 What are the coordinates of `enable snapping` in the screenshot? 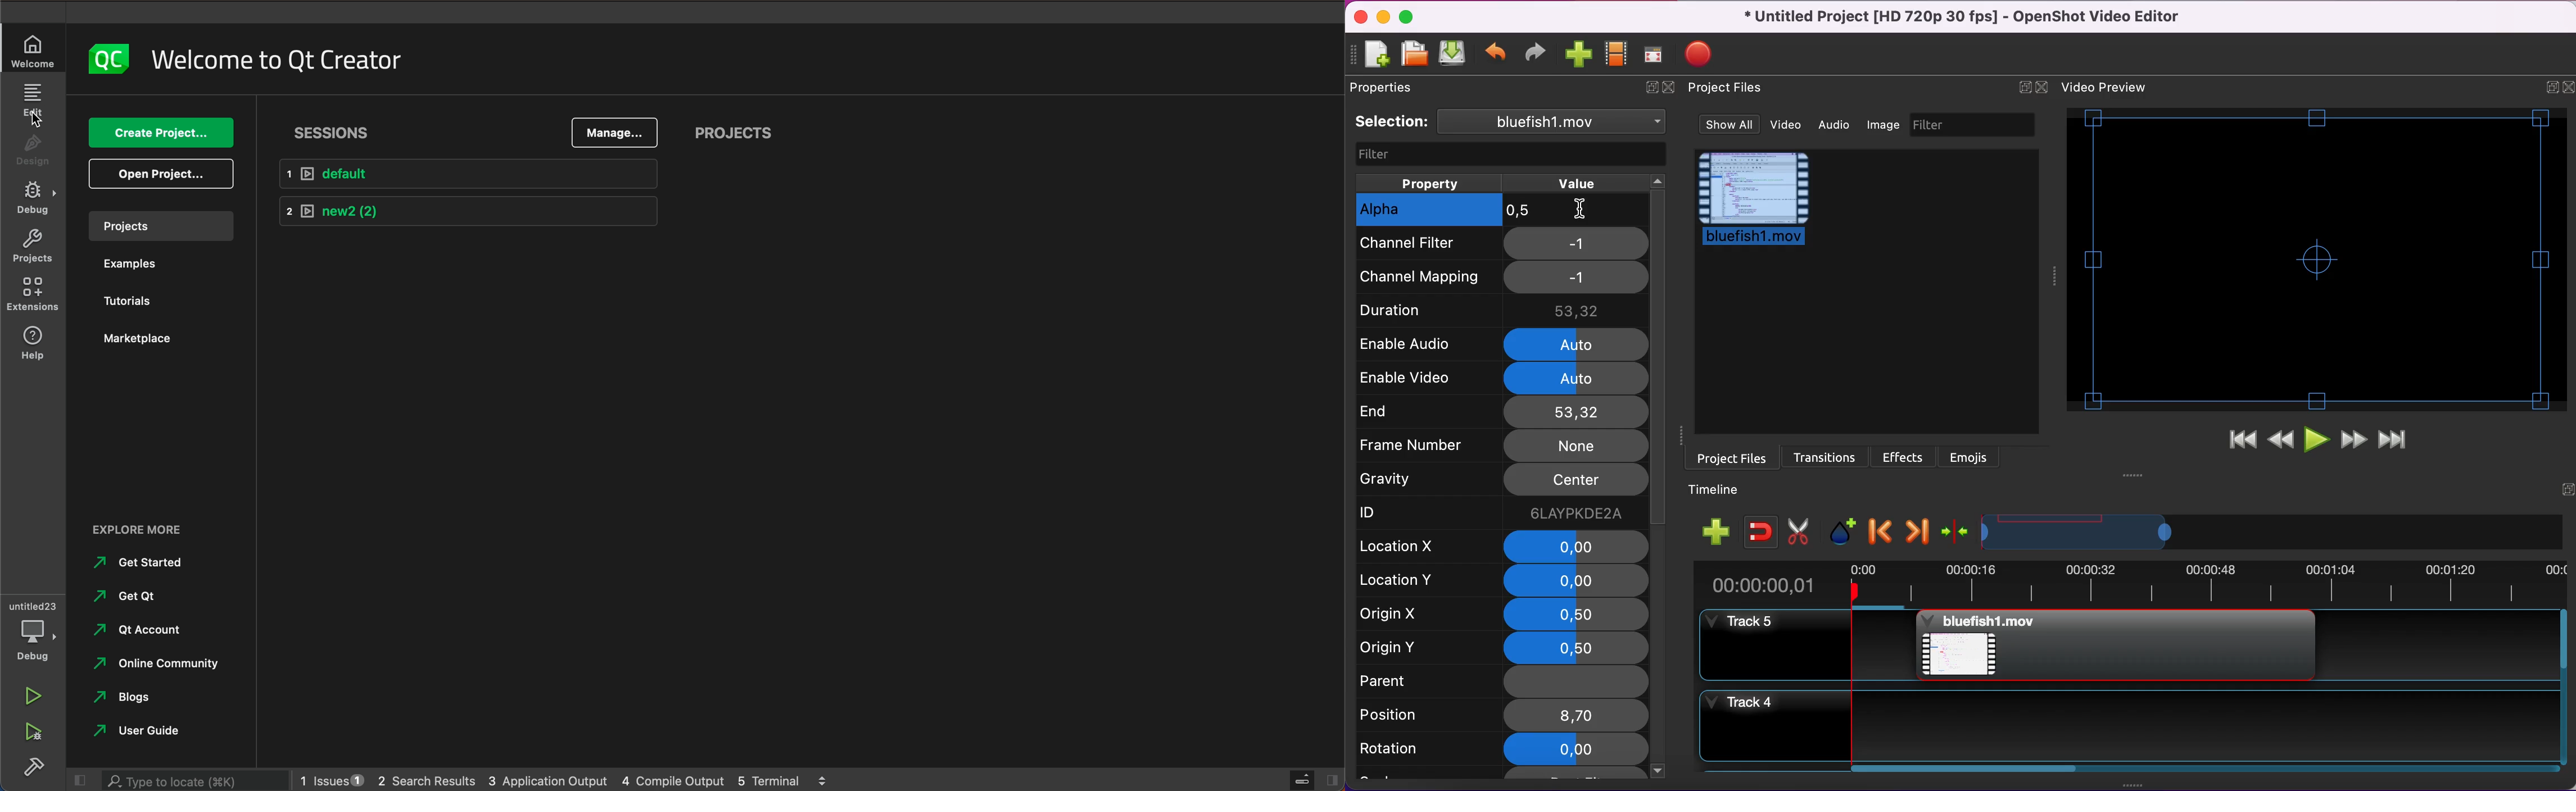 It's located at (1764, 531).